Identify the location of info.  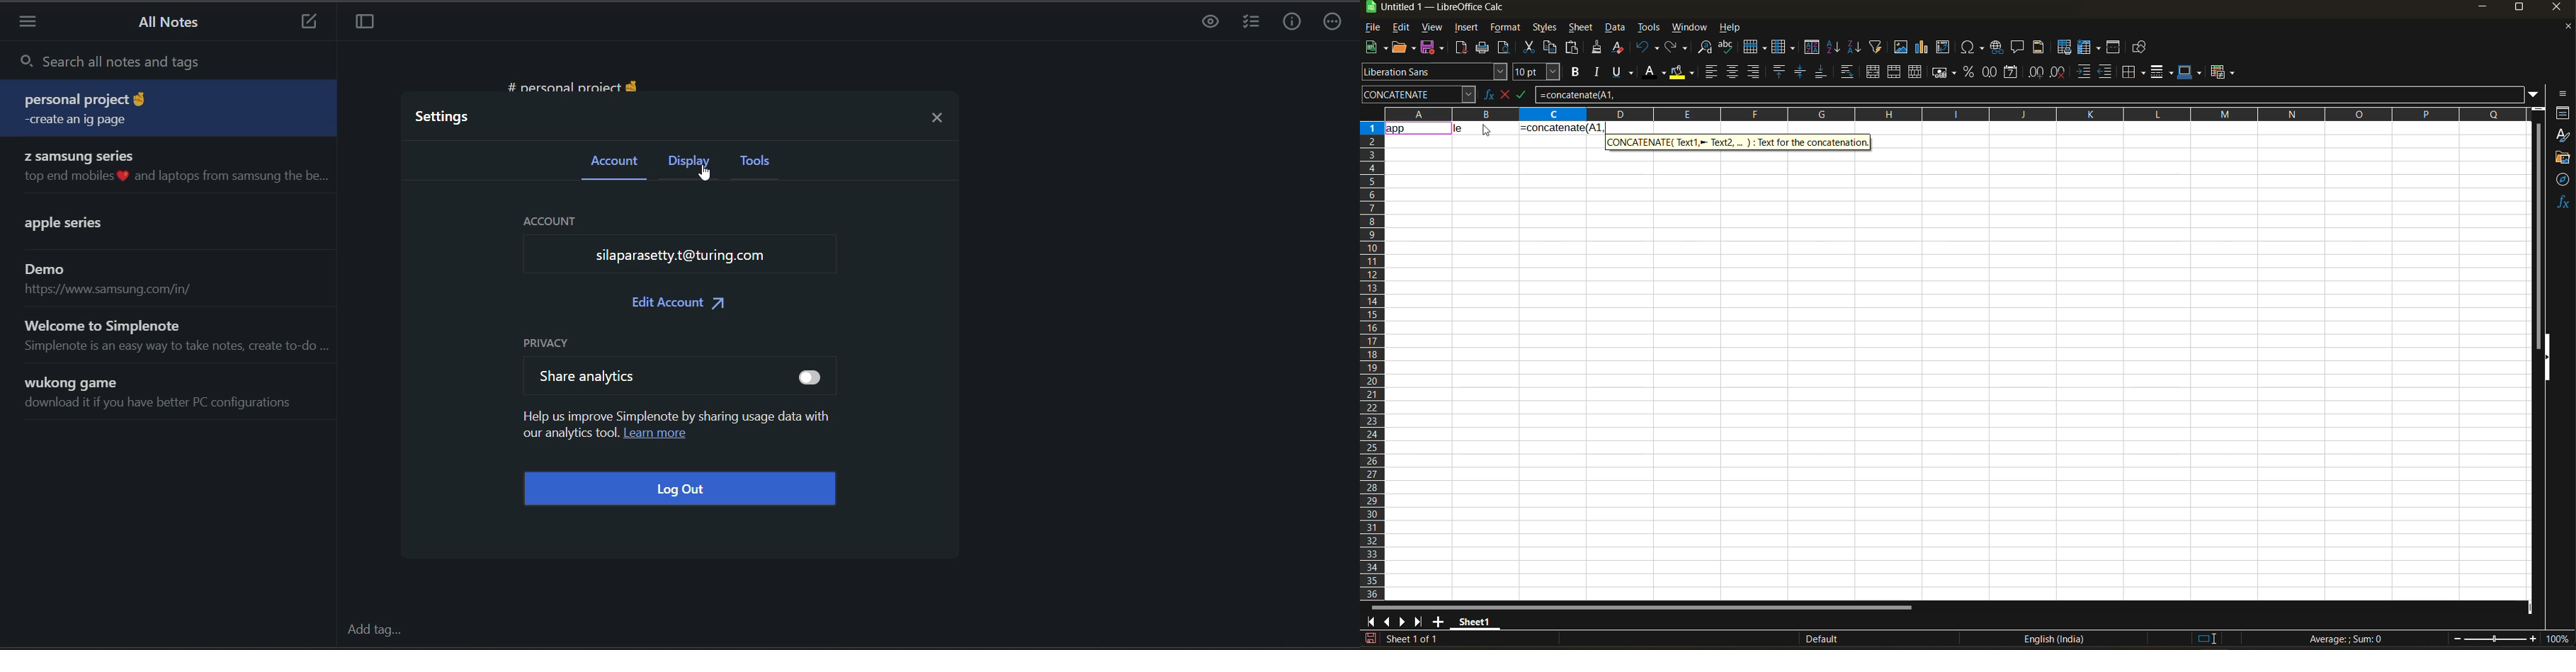
(1294, 24).